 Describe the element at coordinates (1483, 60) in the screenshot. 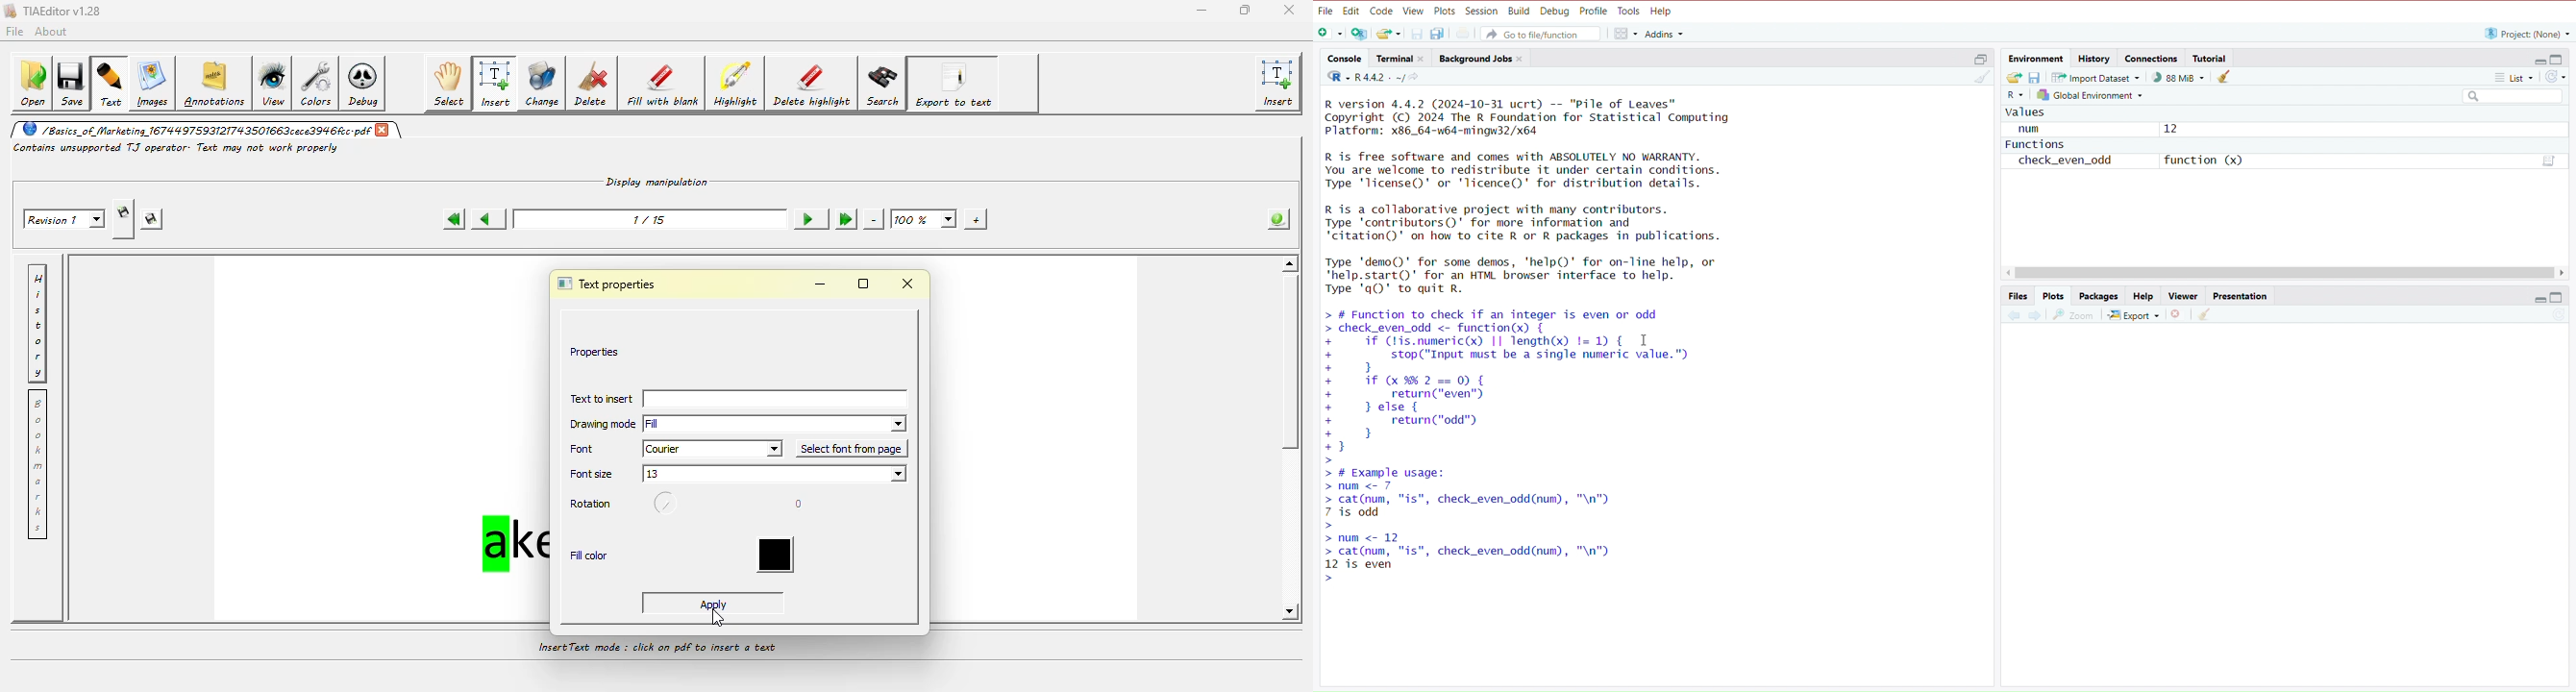

I see `background jobs` at that location.